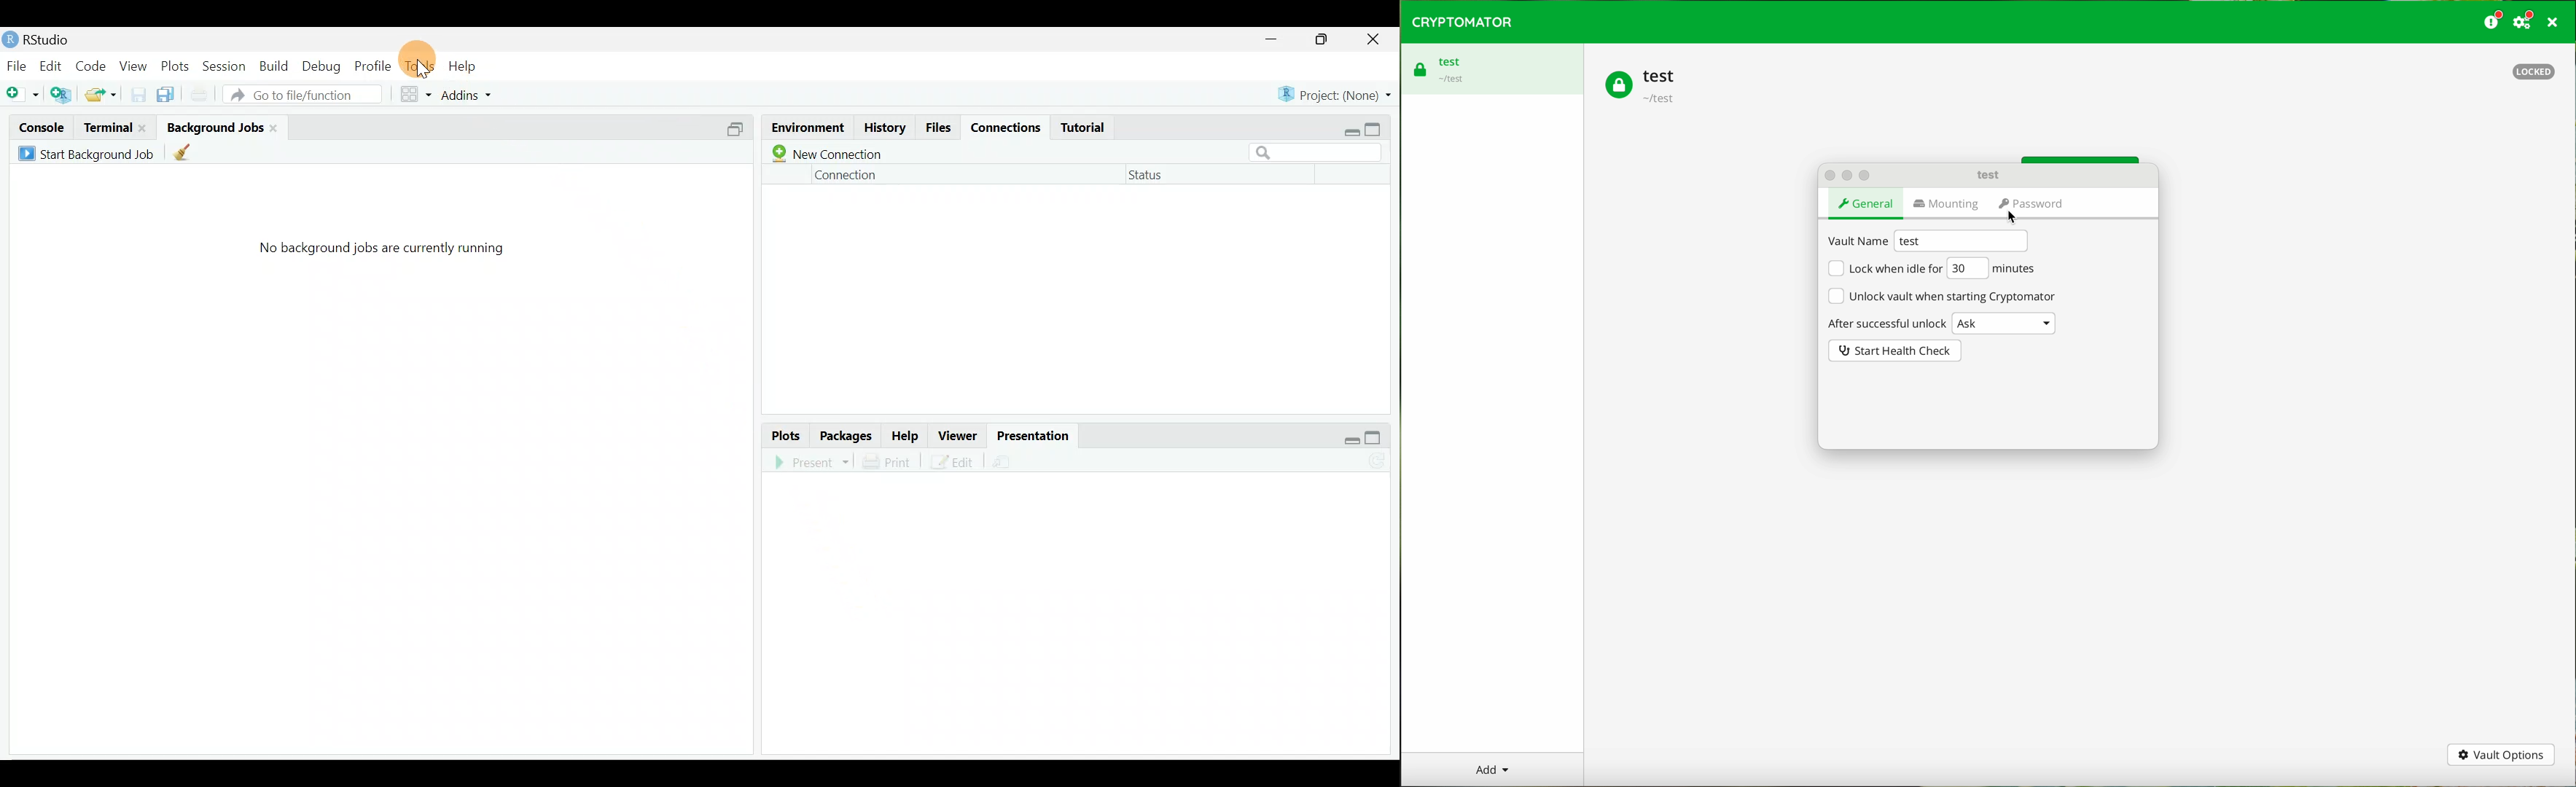  I want to click on Console, so click(39, 129).